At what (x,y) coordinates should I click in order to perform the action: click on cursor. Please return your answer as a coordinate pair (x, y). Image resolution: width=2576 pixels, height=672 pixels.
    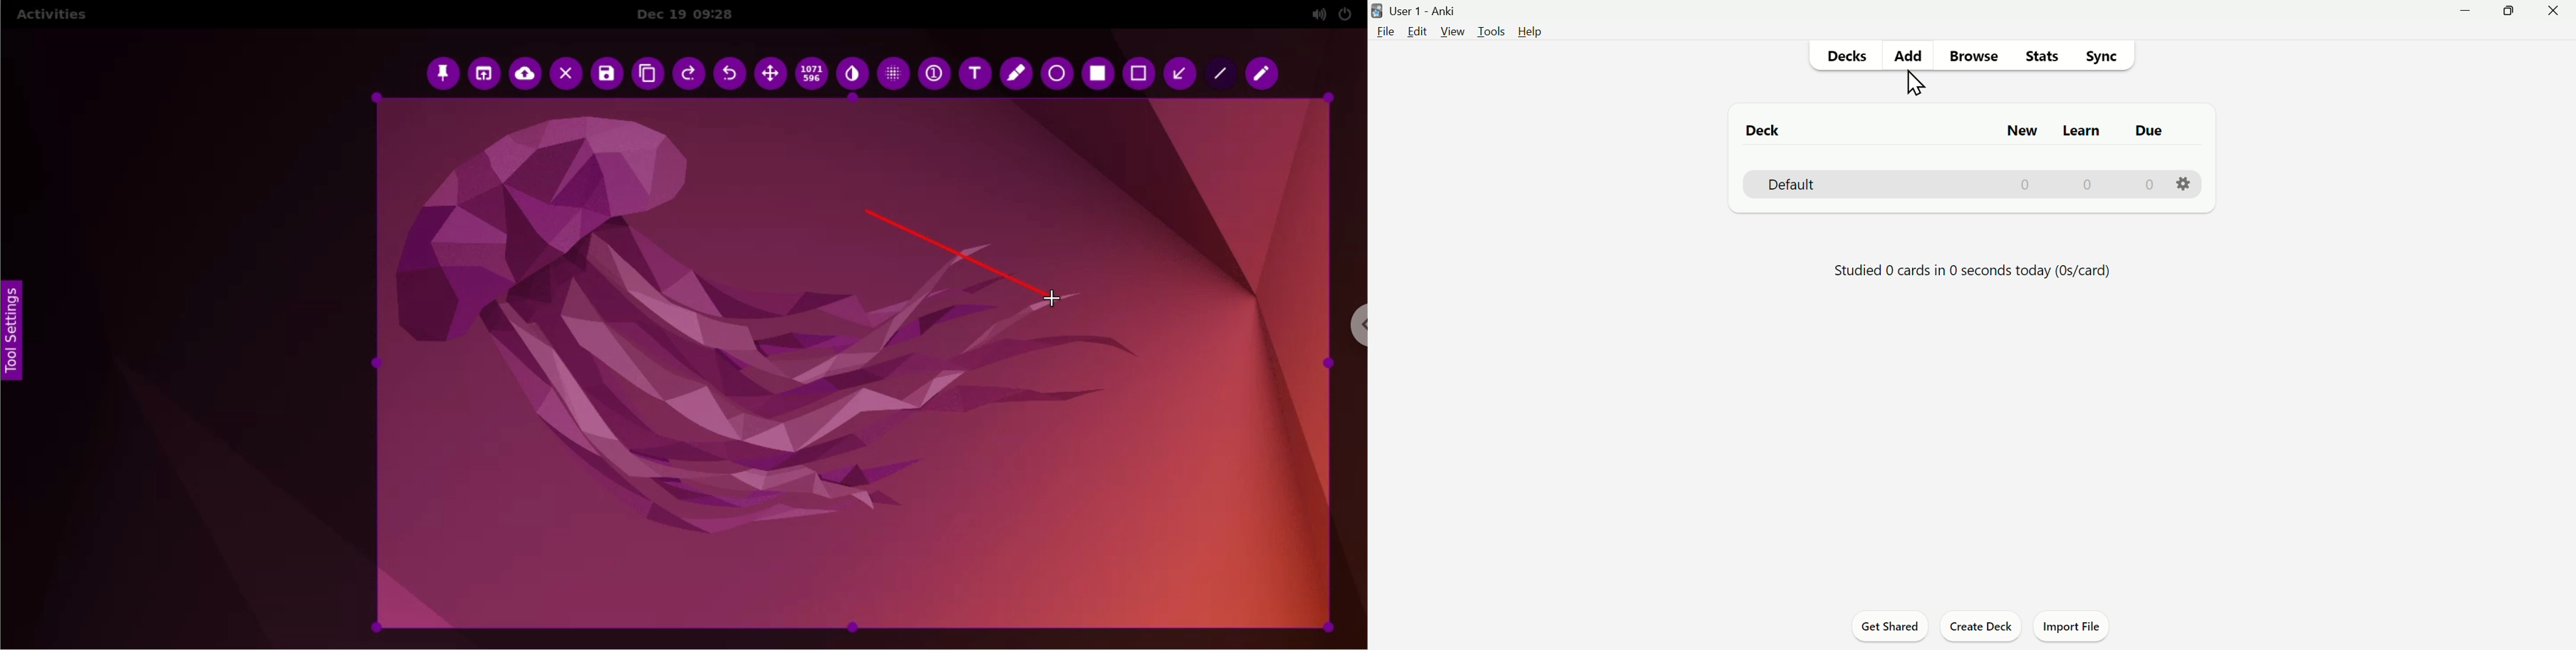
    Looking at the image, I should click on (1914, 84).